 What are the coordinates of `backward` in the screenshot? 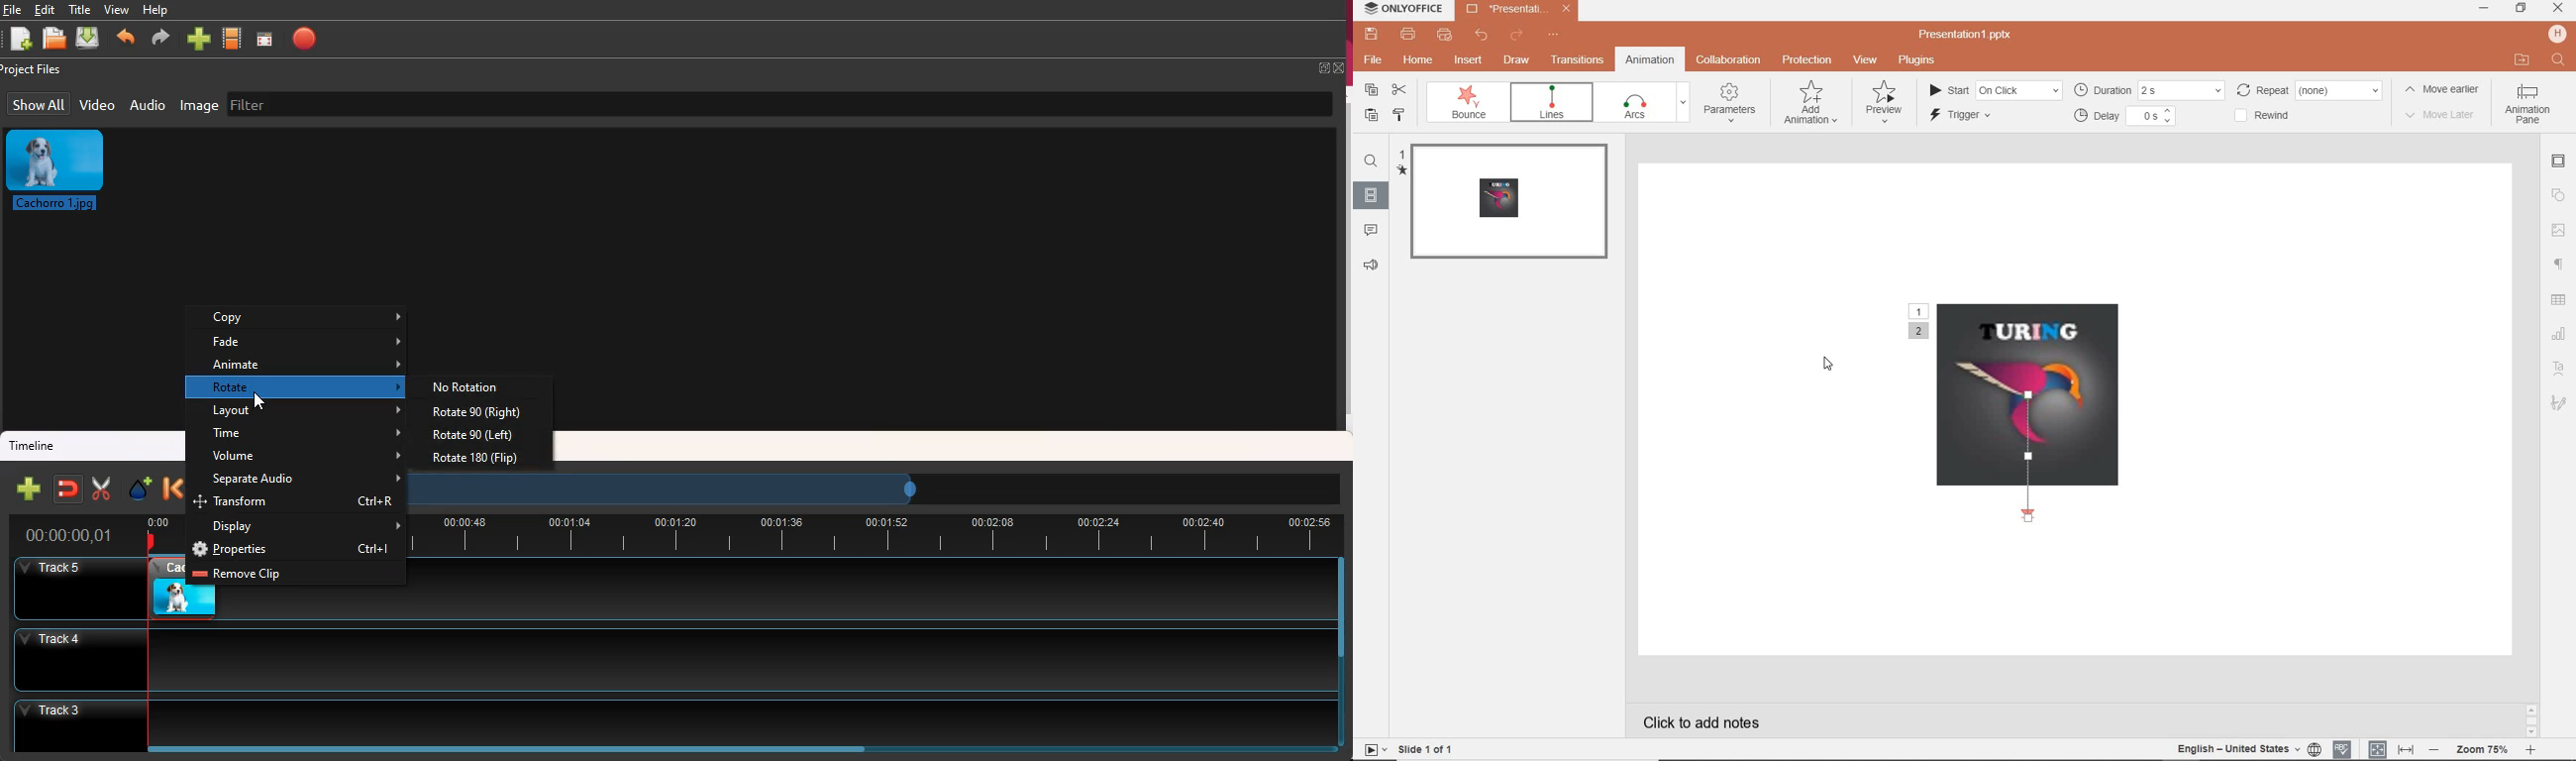 It's located at (172, 489).